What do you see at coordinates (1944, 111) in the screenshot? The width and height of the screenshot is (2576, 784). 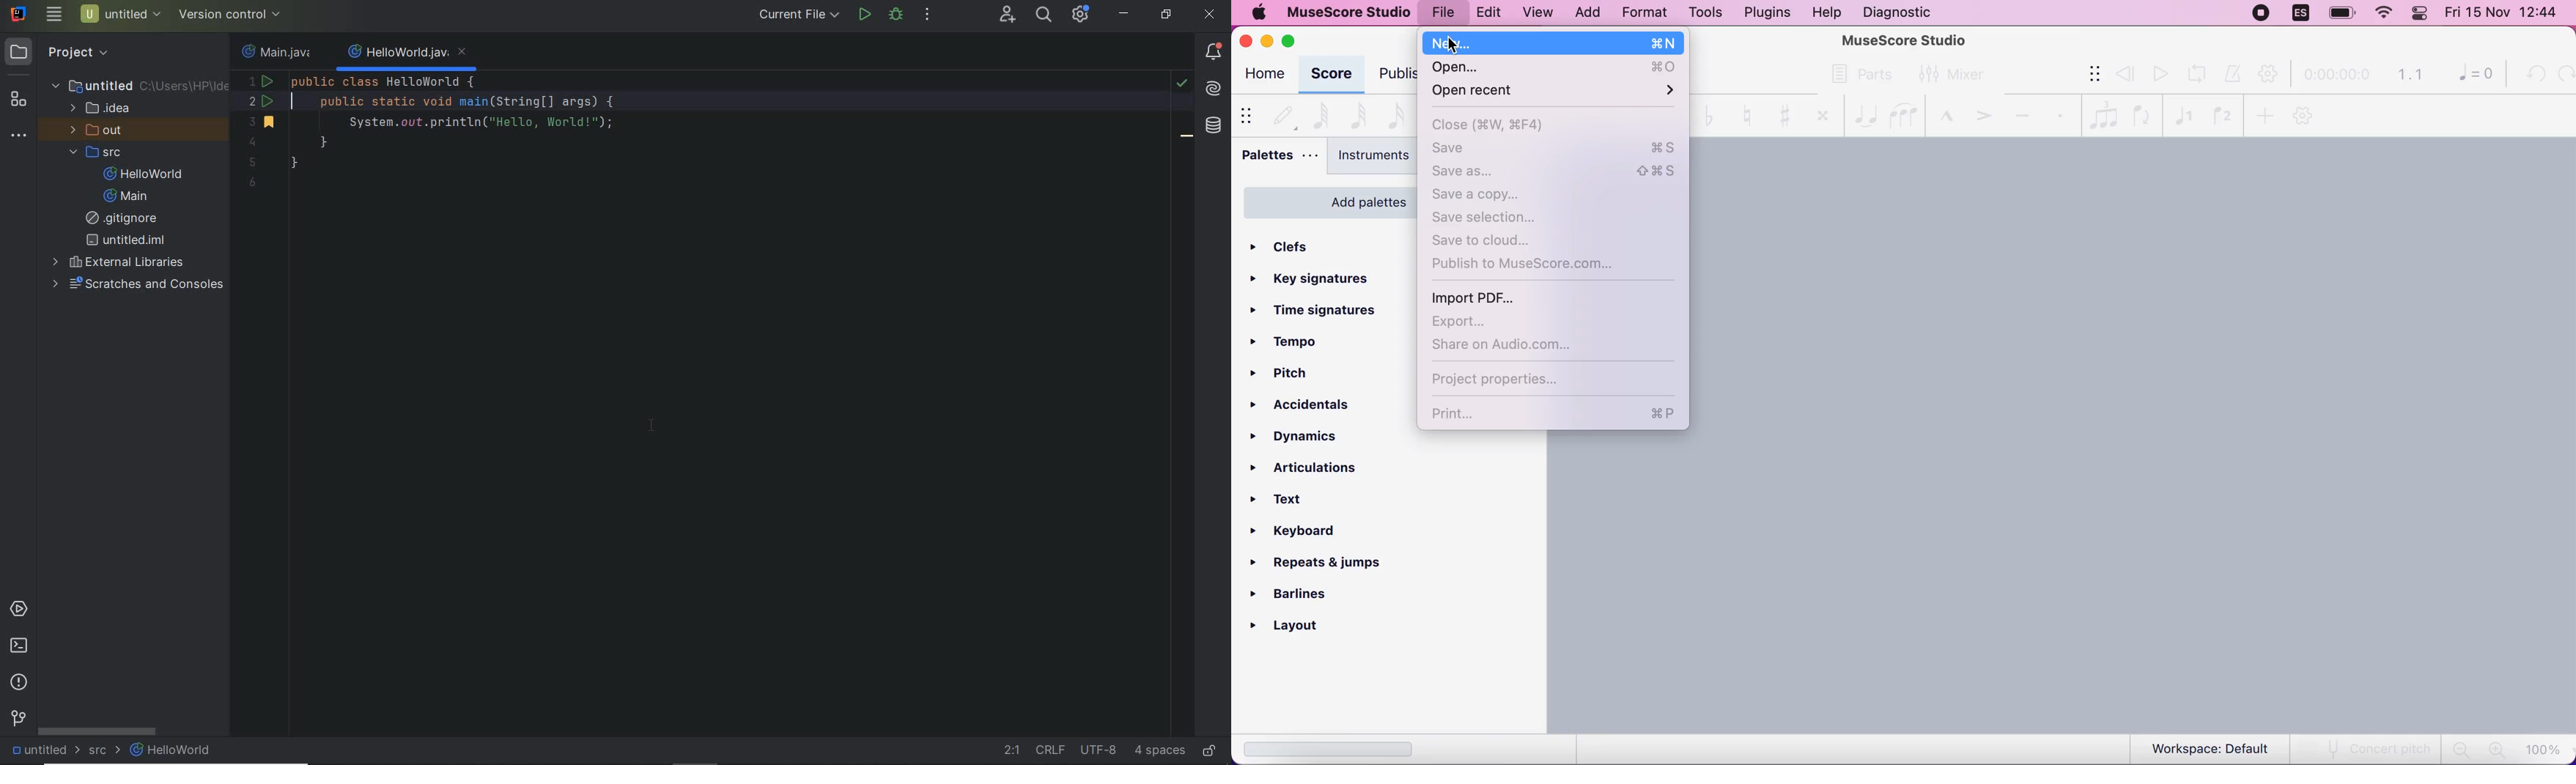 I see `marcato` at bounding box center [1944, 111].